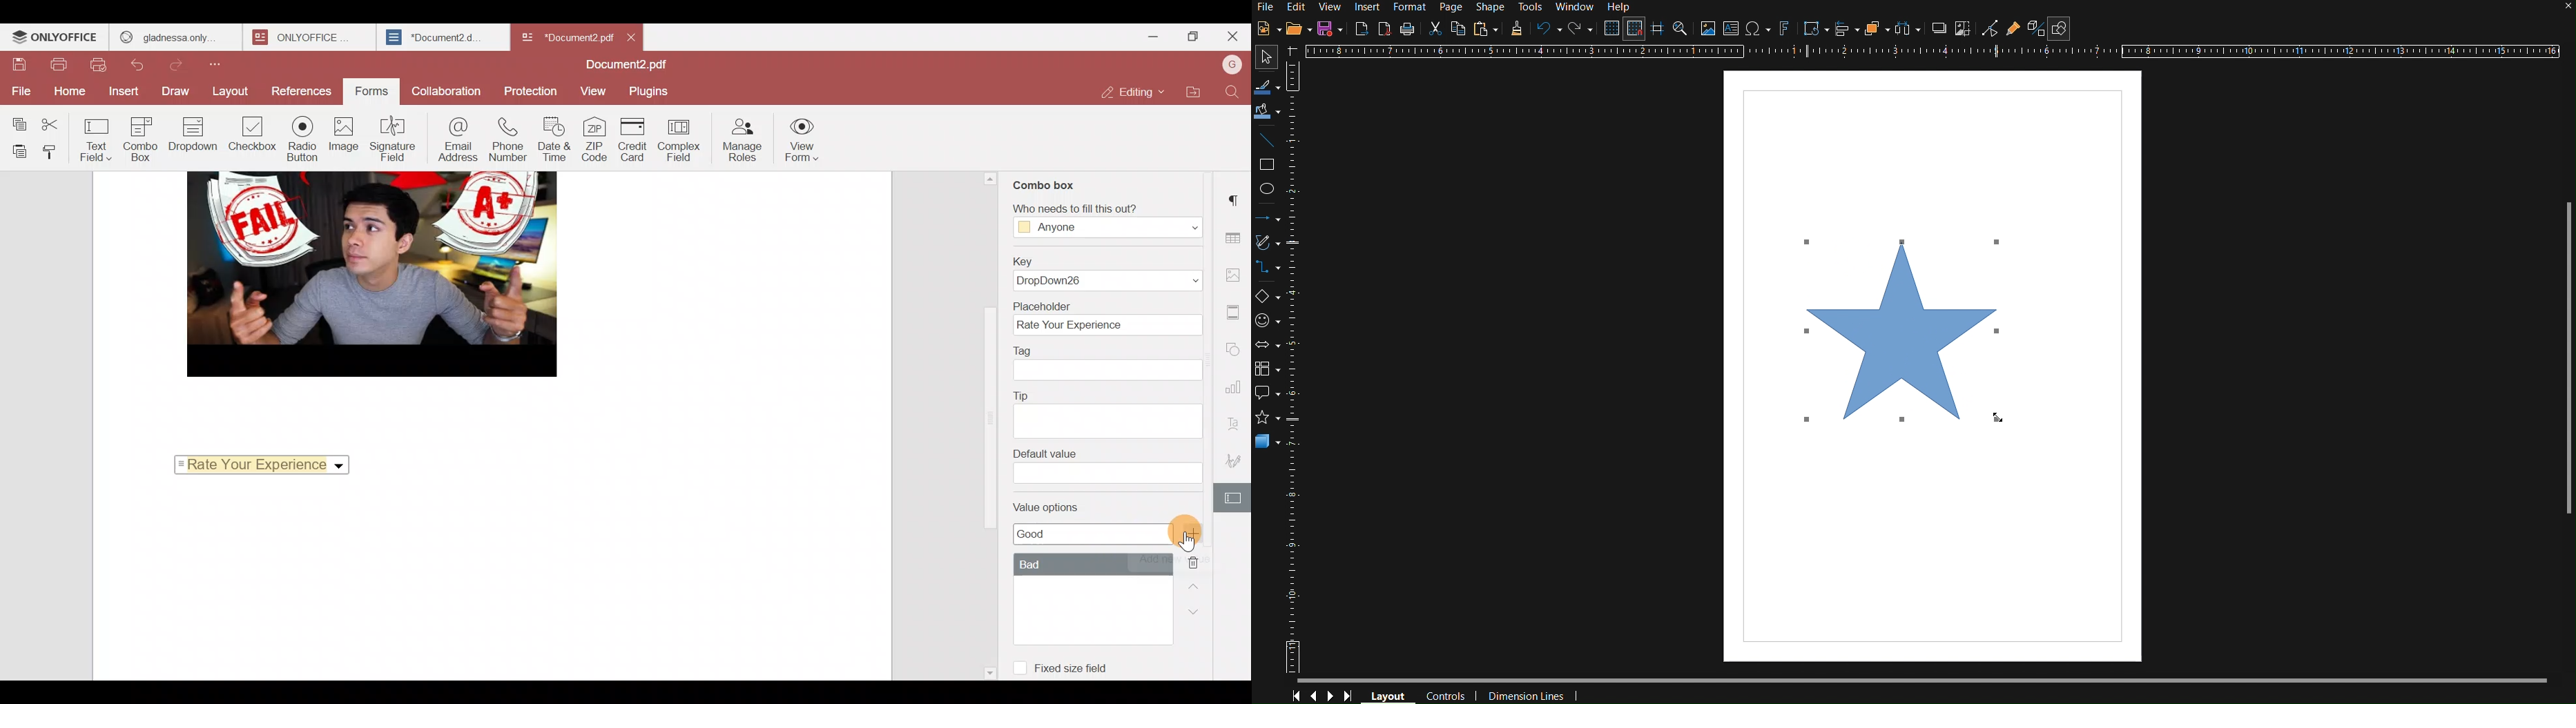 The width and height of the screenshot is (2576, 728). I want to click on Shadow, so click(1937, 30).